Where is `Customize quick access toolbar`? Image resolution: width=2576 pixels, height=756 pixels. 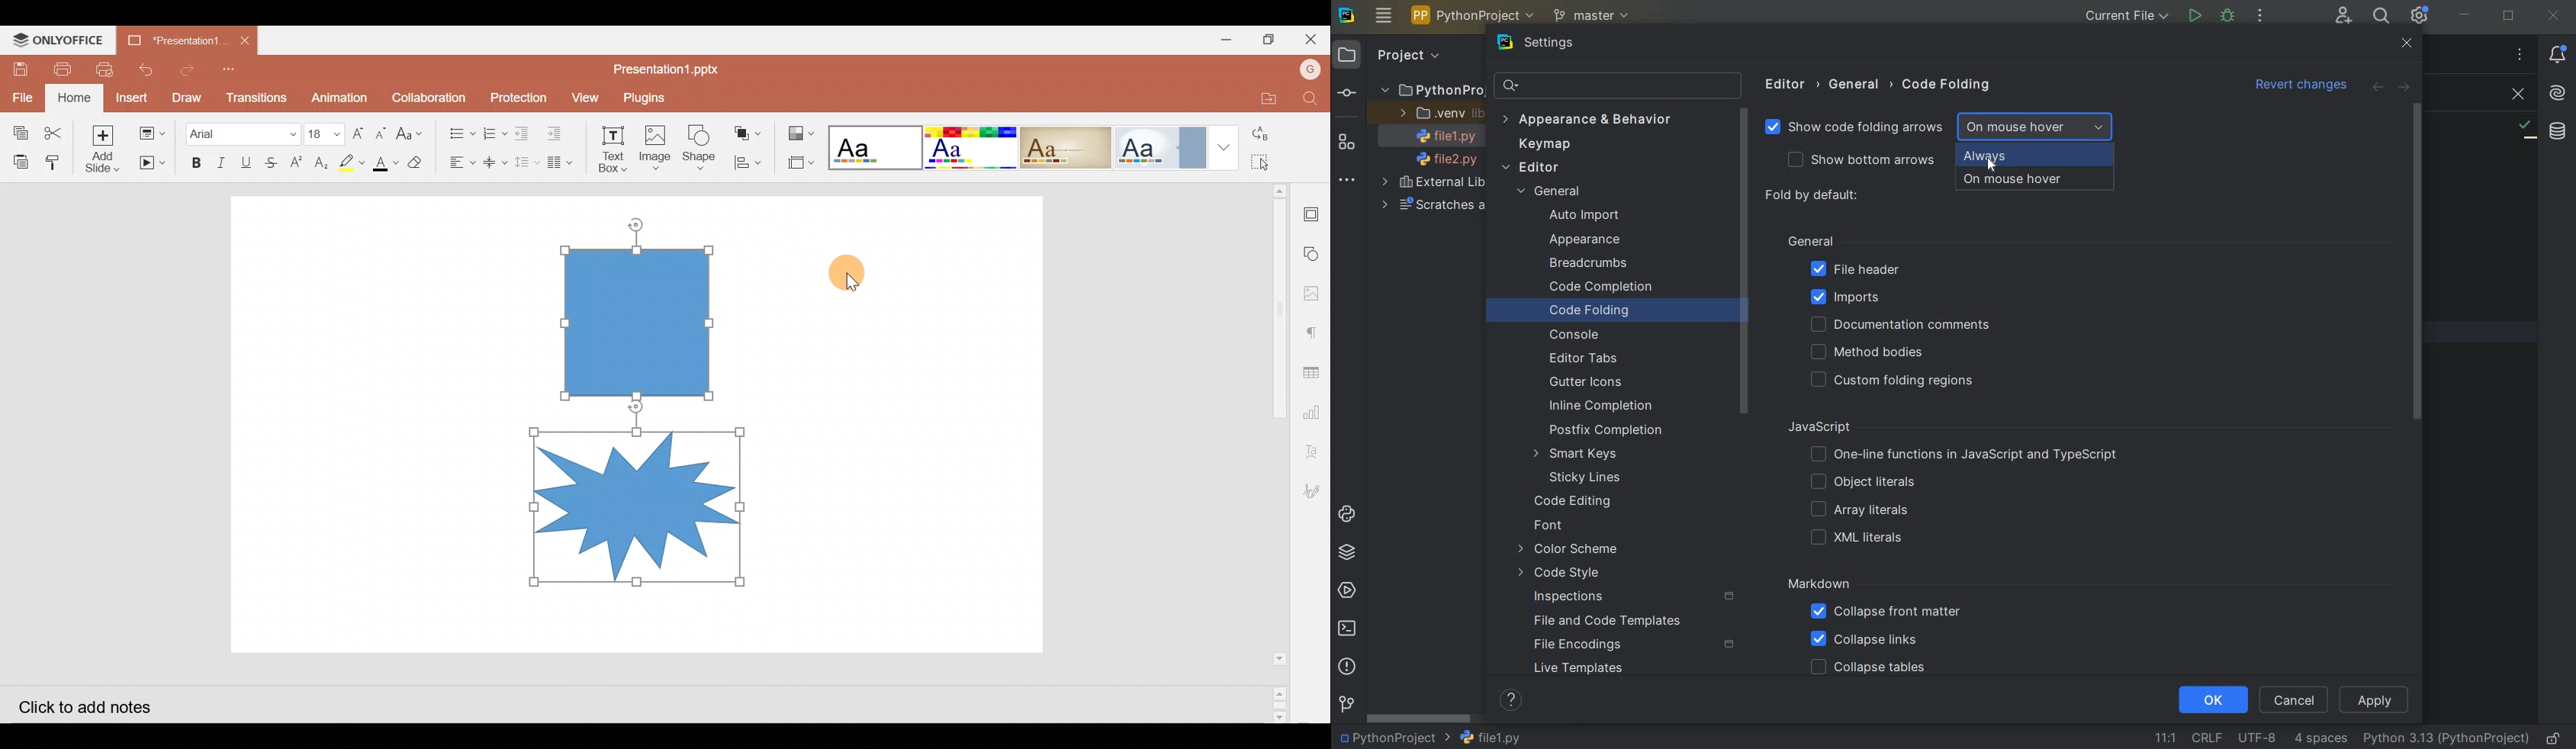
Customize quick access toolbar is located at coordinates (236, 68).